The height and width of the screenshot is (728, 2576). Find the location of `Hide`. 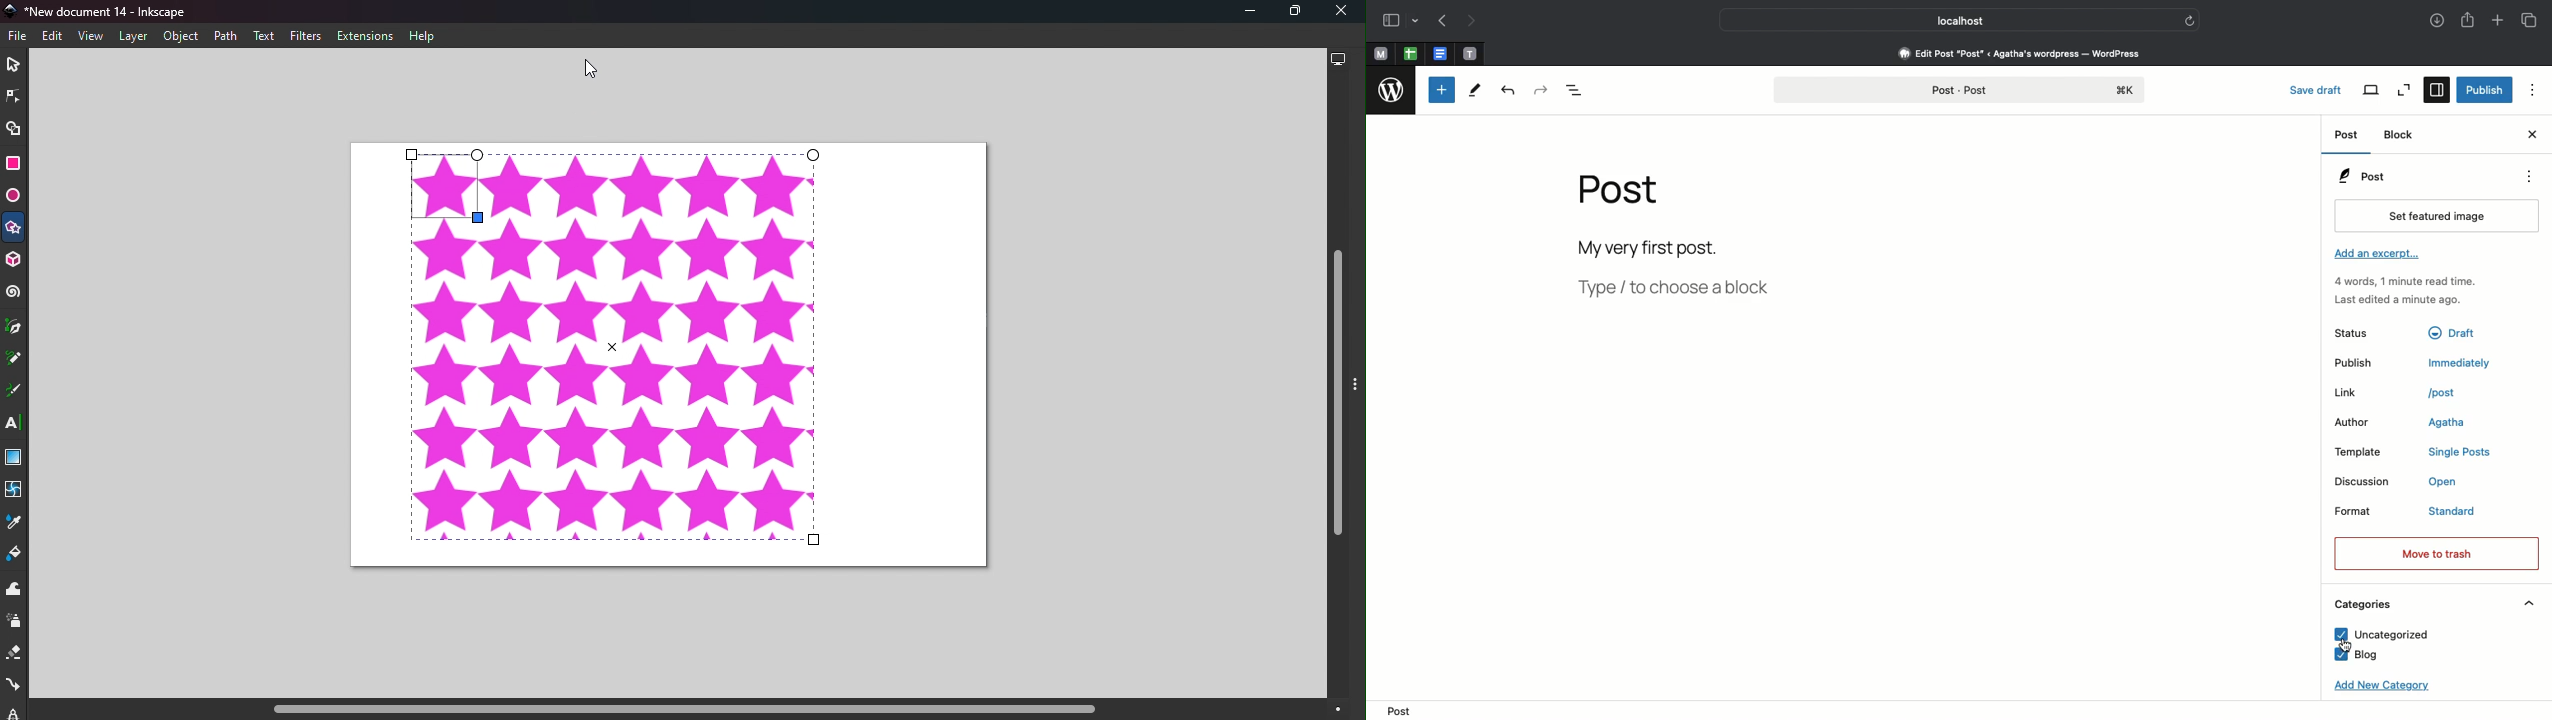

Hide is located at coordinates (2530, 603).